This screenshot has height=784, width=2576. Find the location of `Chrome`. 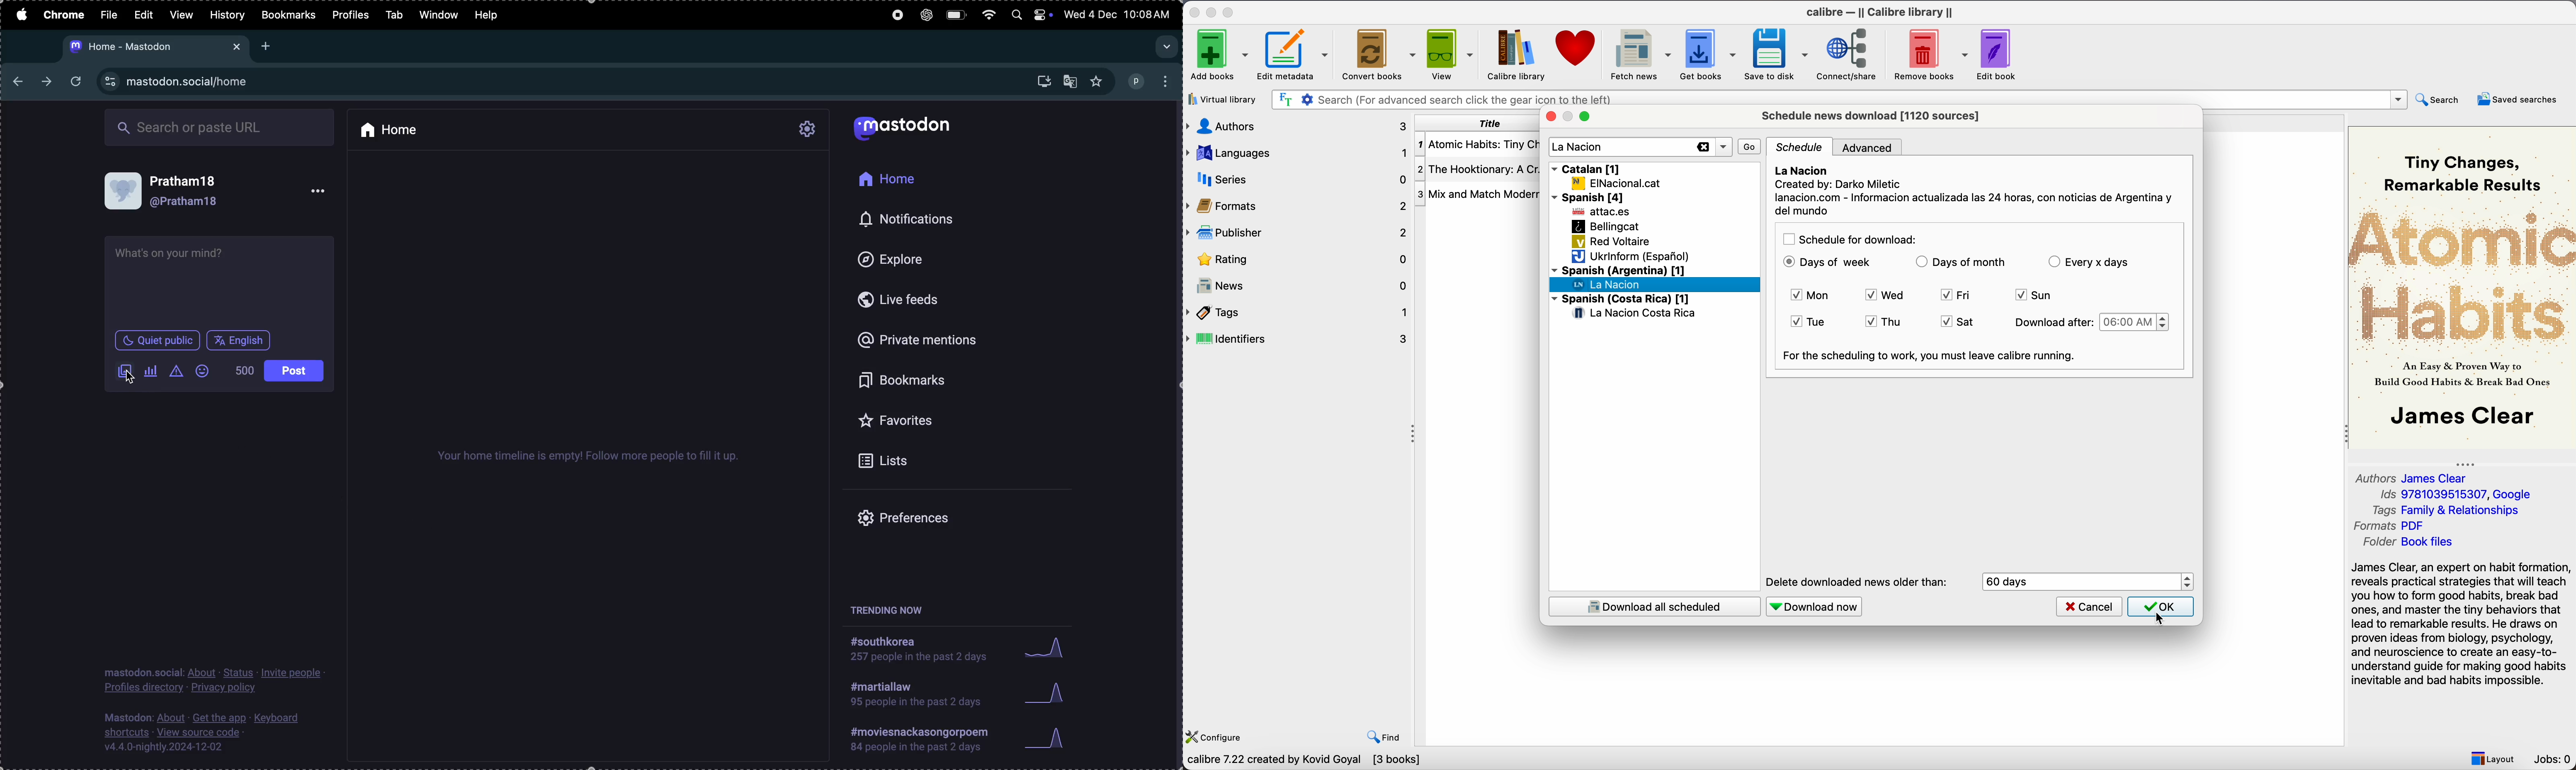

Chrome is located at coordinates (62, 15).